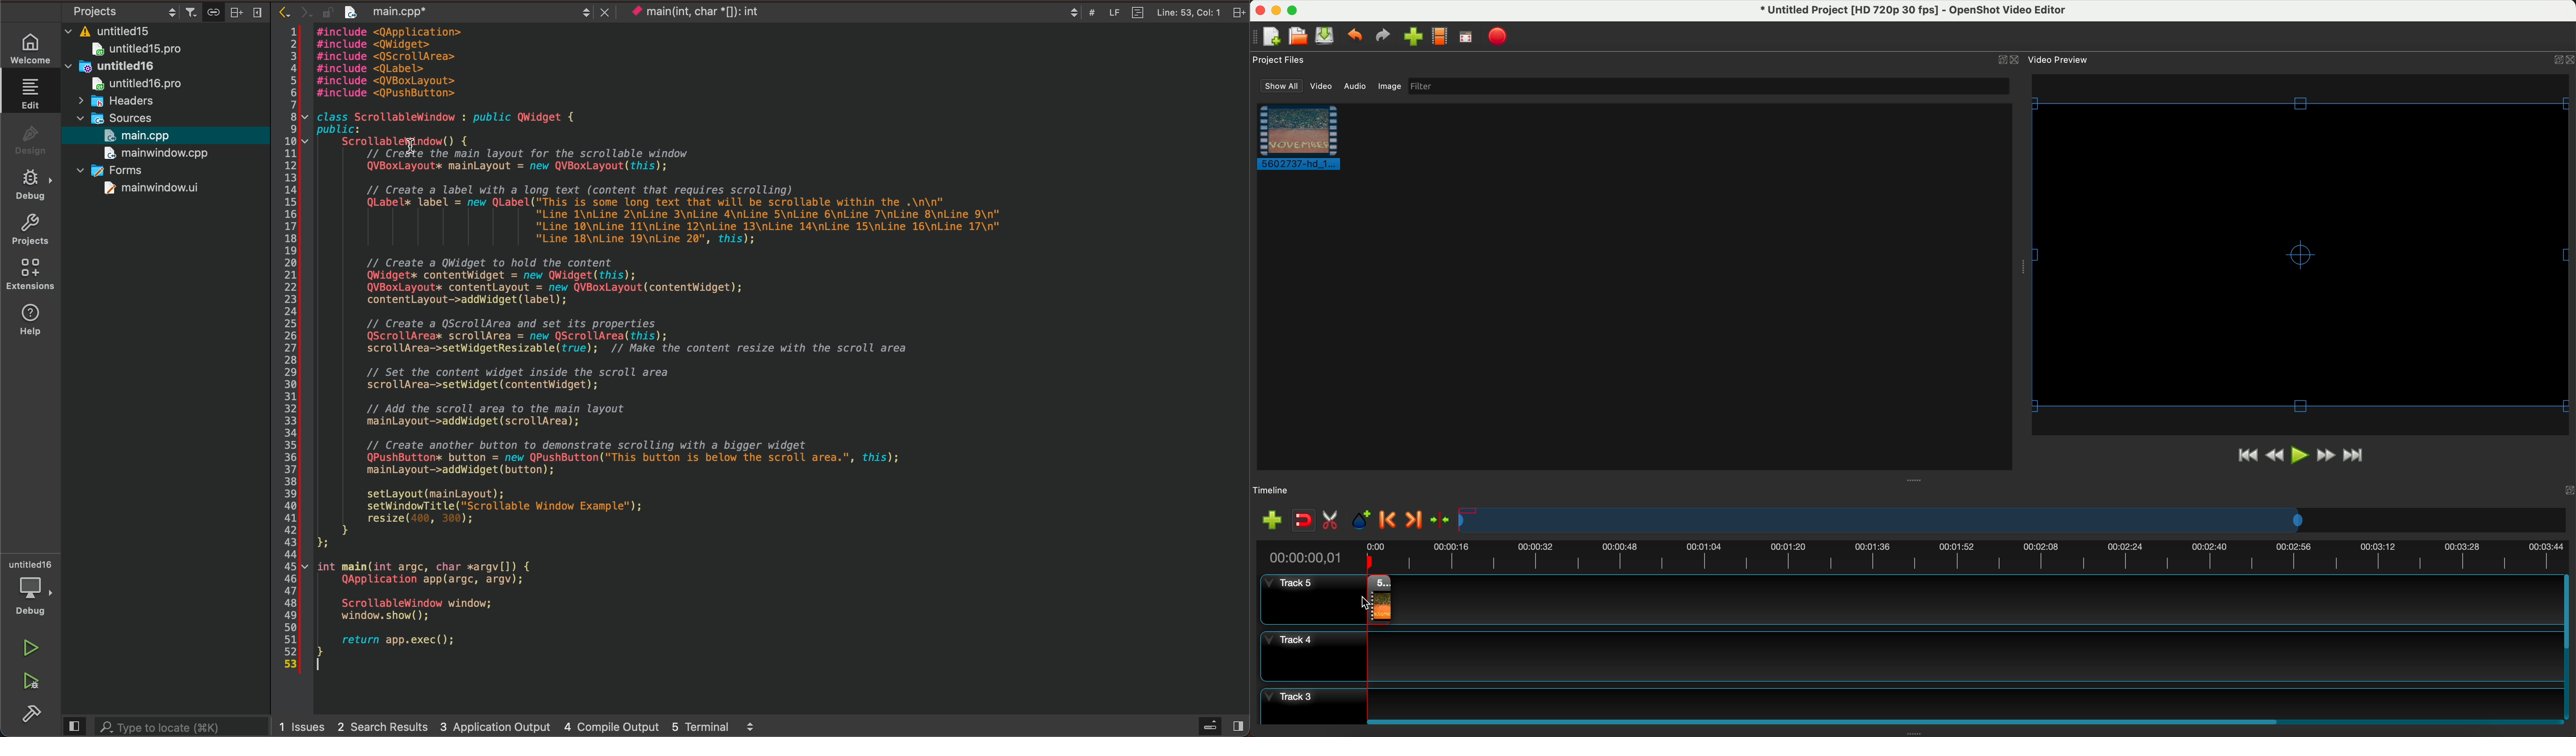  What do you see at coordinates (1355, 36) in the screenshot?
I see `undo` at bounding box center [1355, 36].